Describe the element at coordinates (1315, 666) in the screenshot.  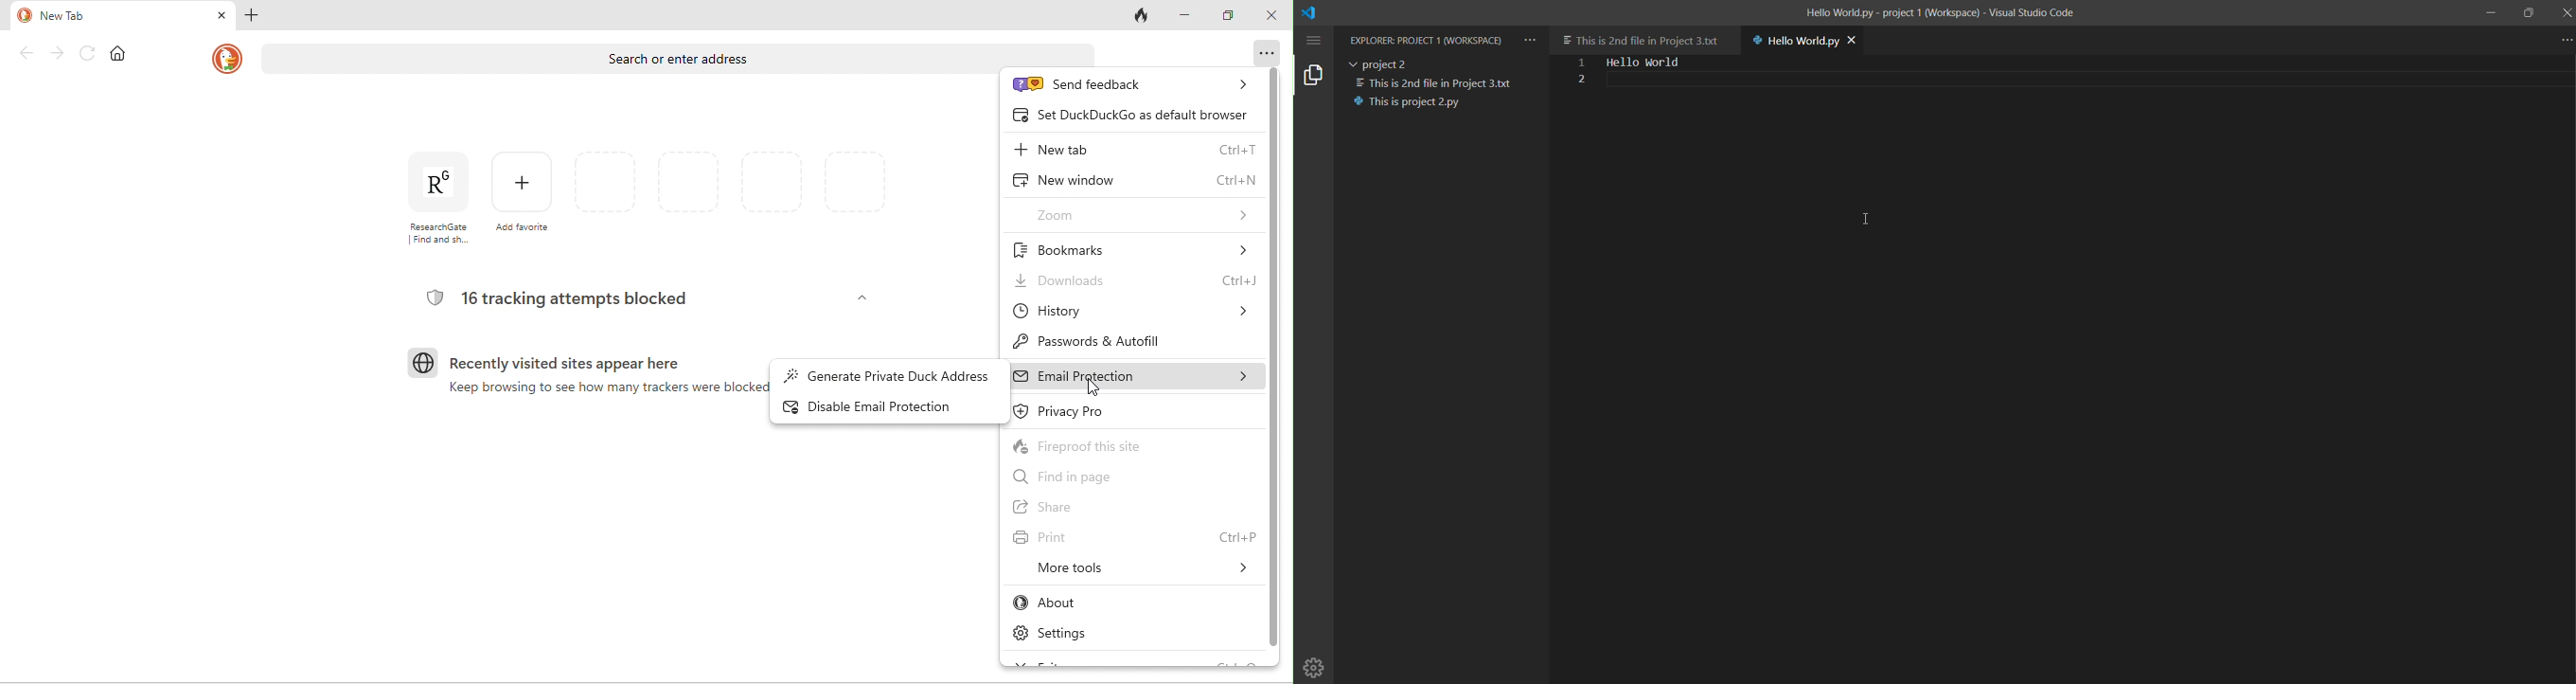
I see `manage` at that location.